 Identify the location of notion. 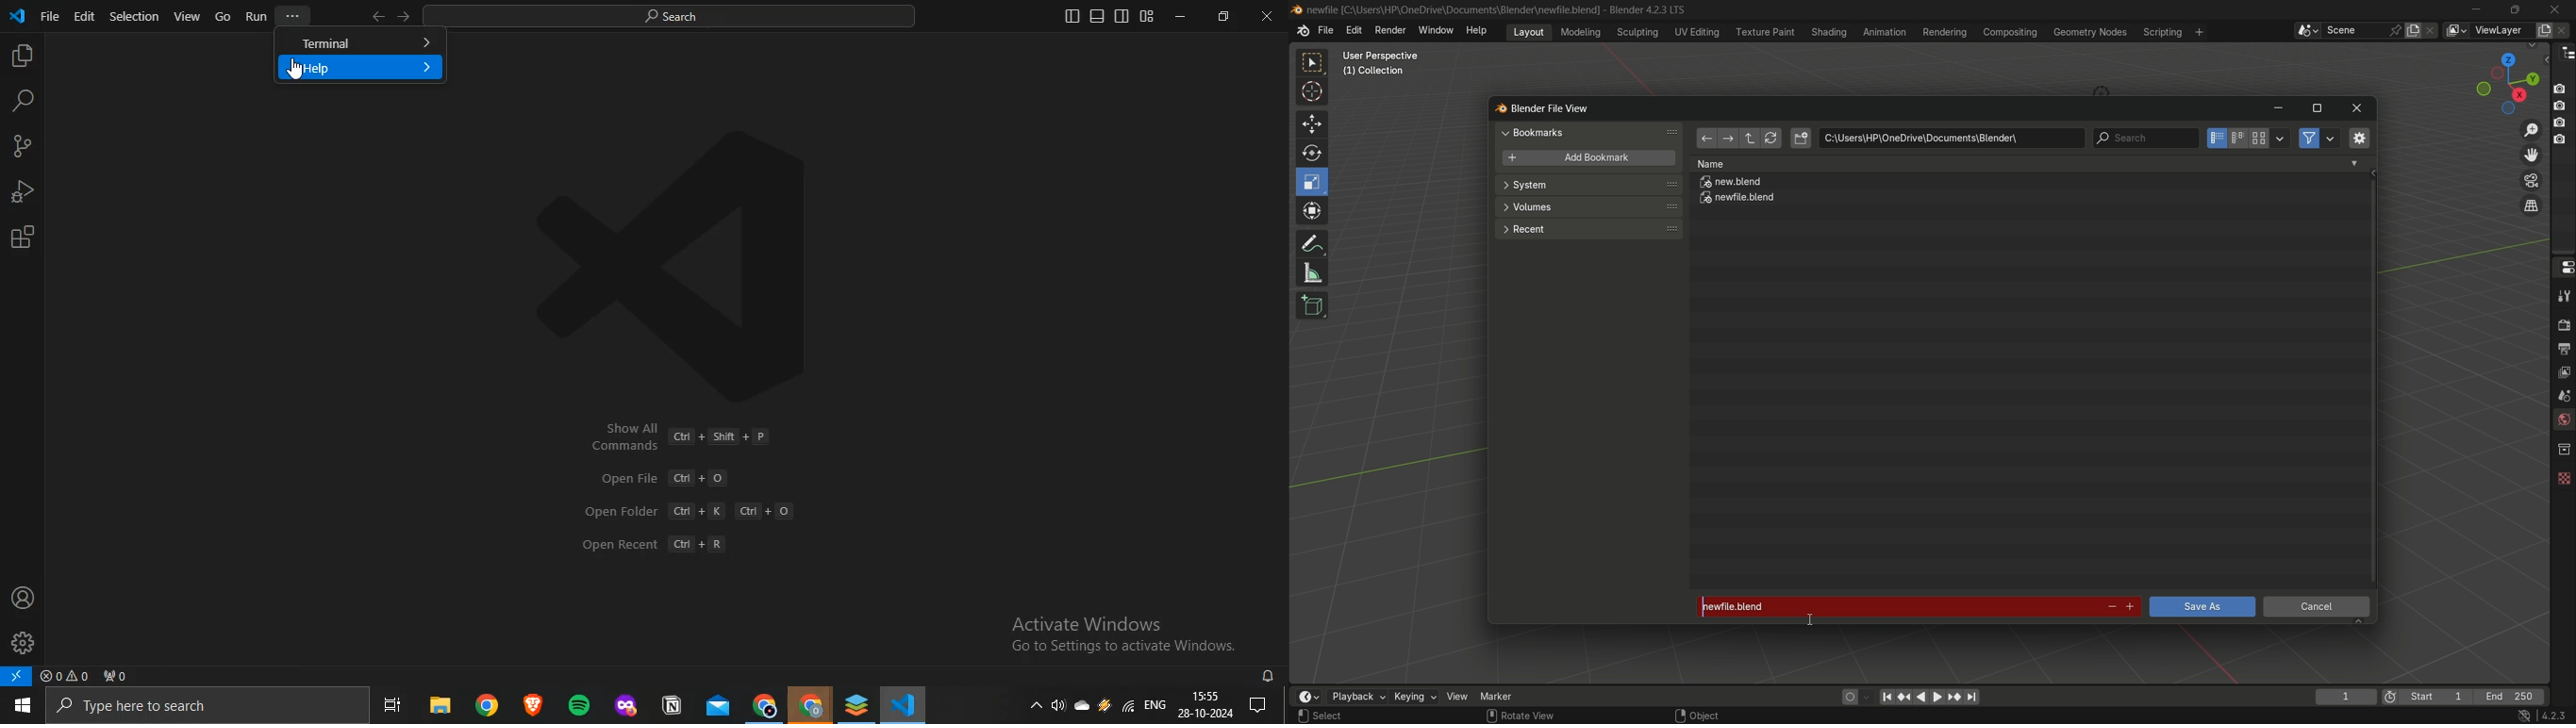
(671, 705).